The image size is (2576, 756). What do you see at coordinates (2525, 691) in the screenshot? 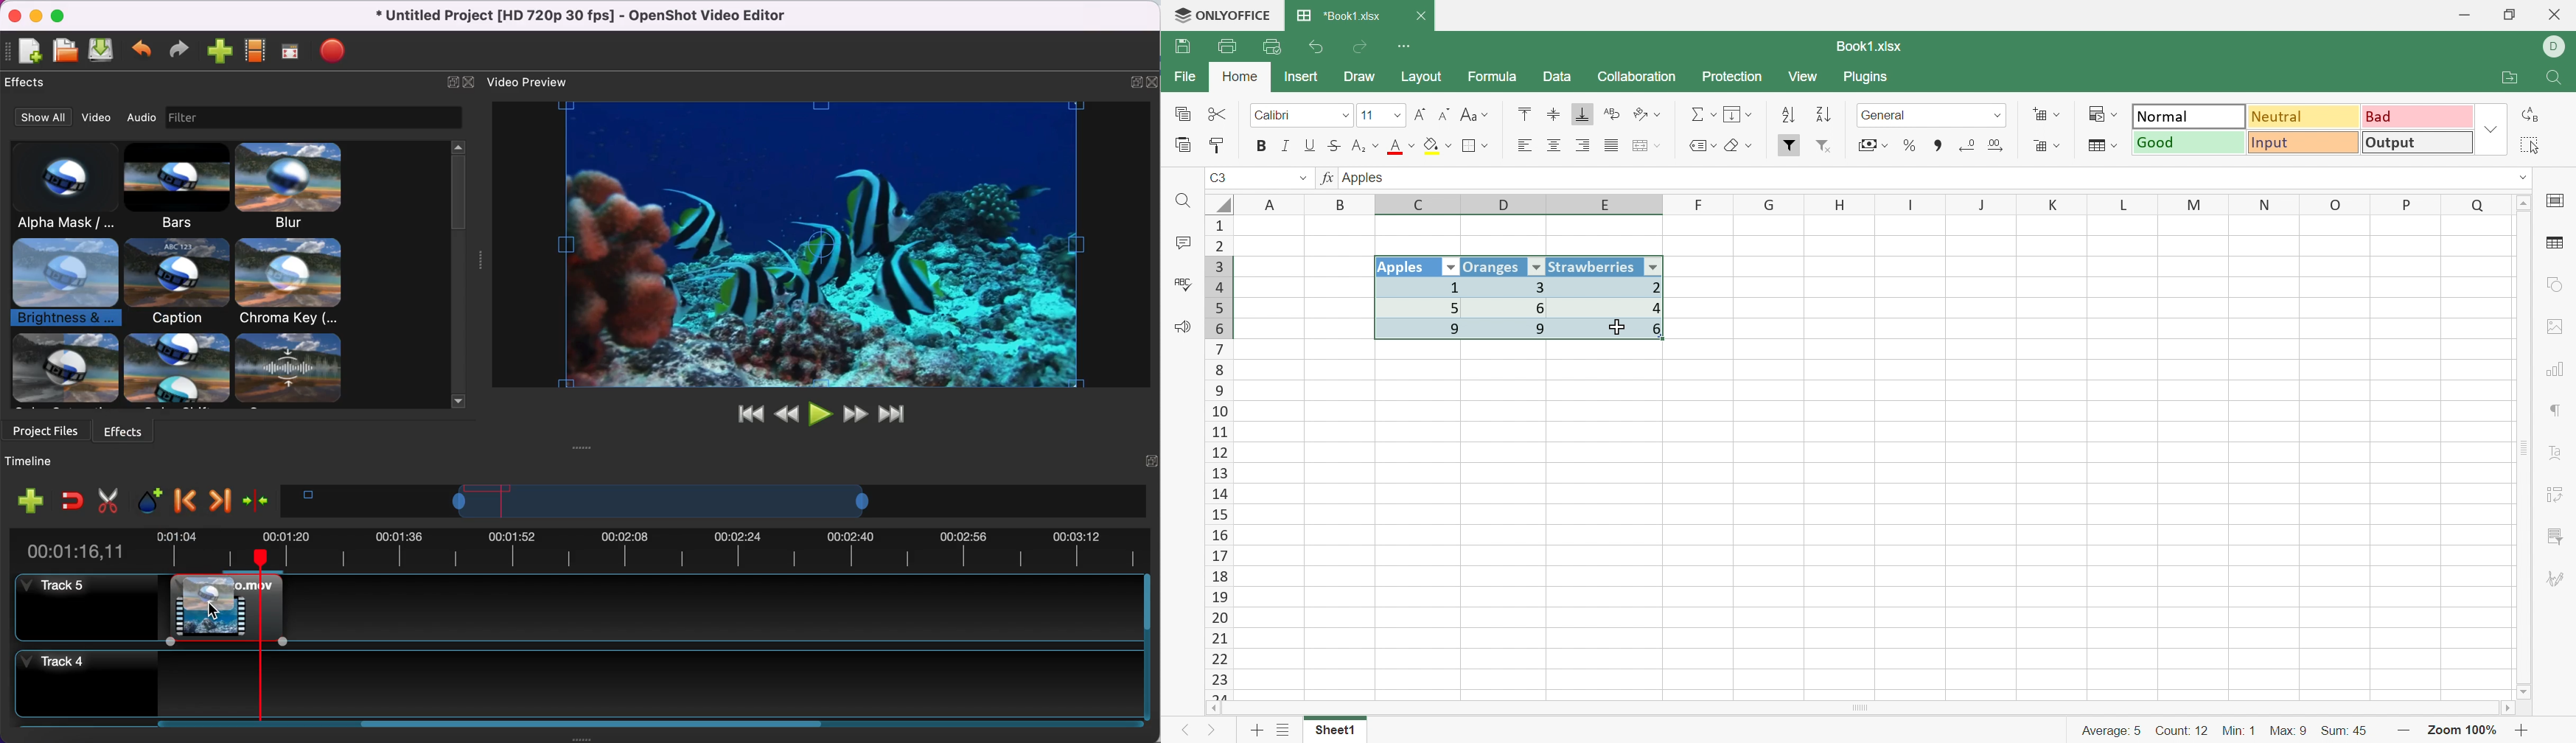
I see `Scroll Down` at bounding box center [2525, 691].